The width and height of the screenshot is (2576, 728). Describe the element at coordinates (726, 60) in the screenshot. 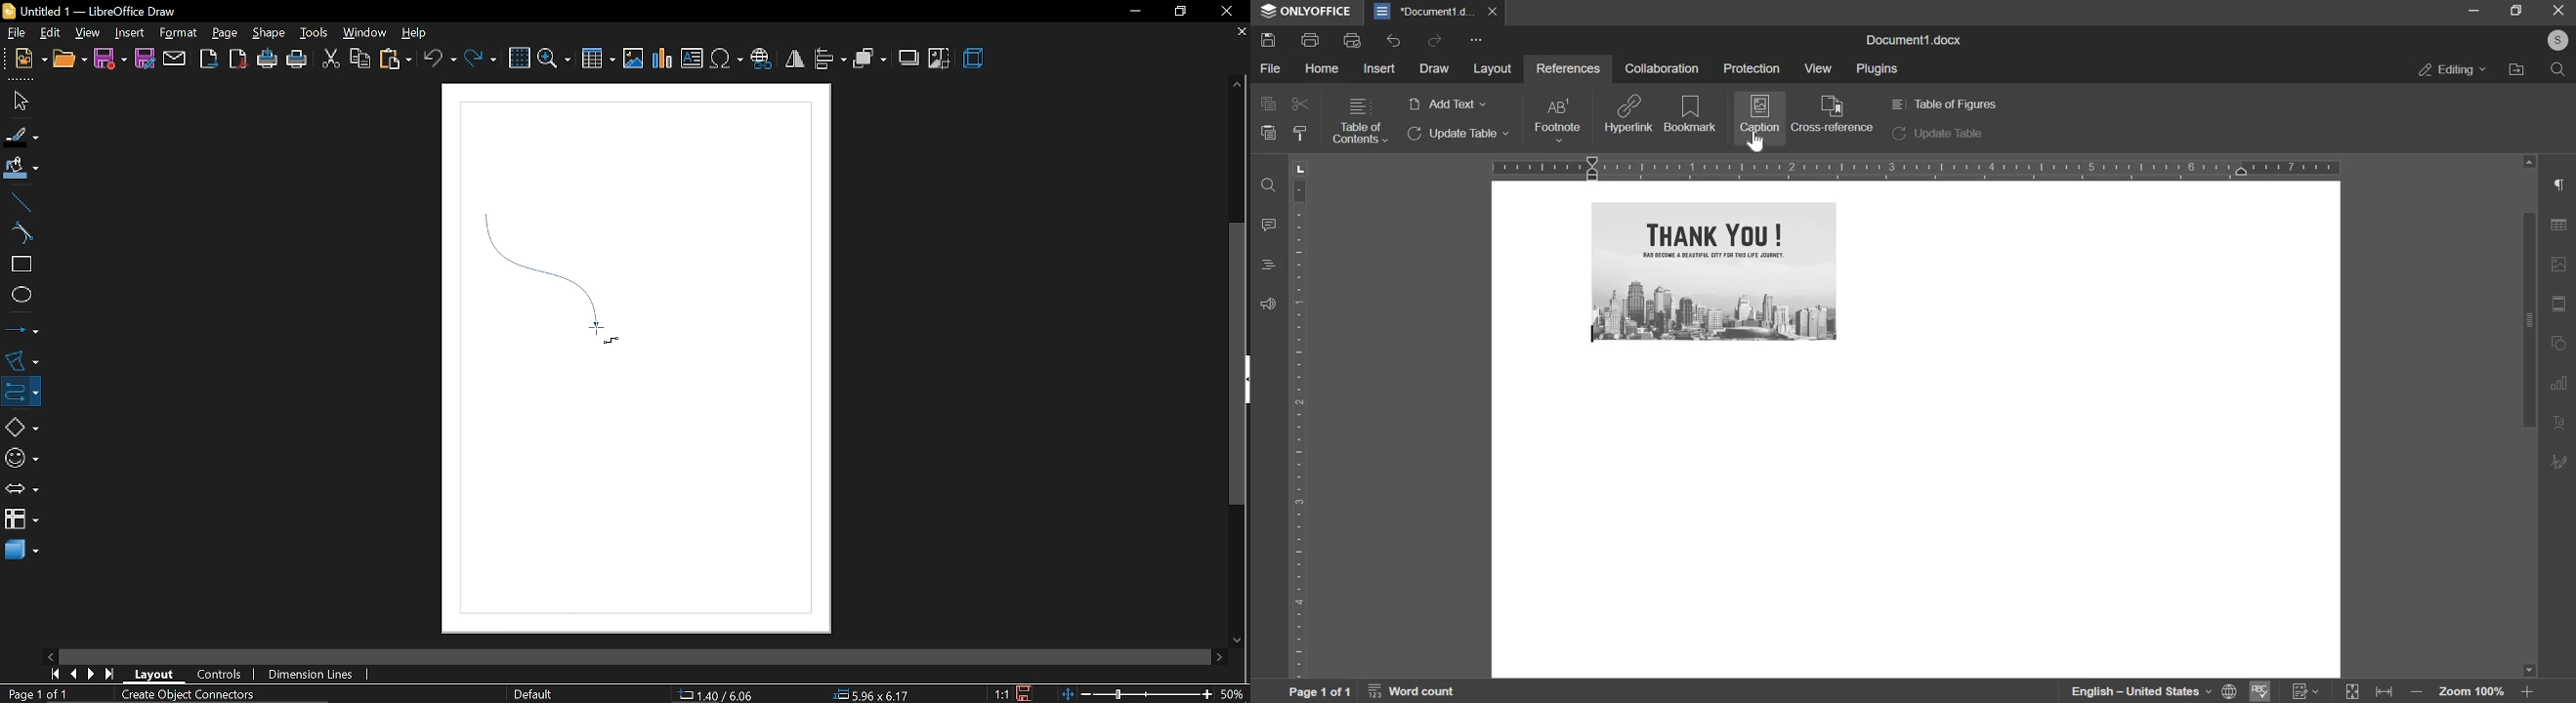

I see `Insert symbol` at that location.